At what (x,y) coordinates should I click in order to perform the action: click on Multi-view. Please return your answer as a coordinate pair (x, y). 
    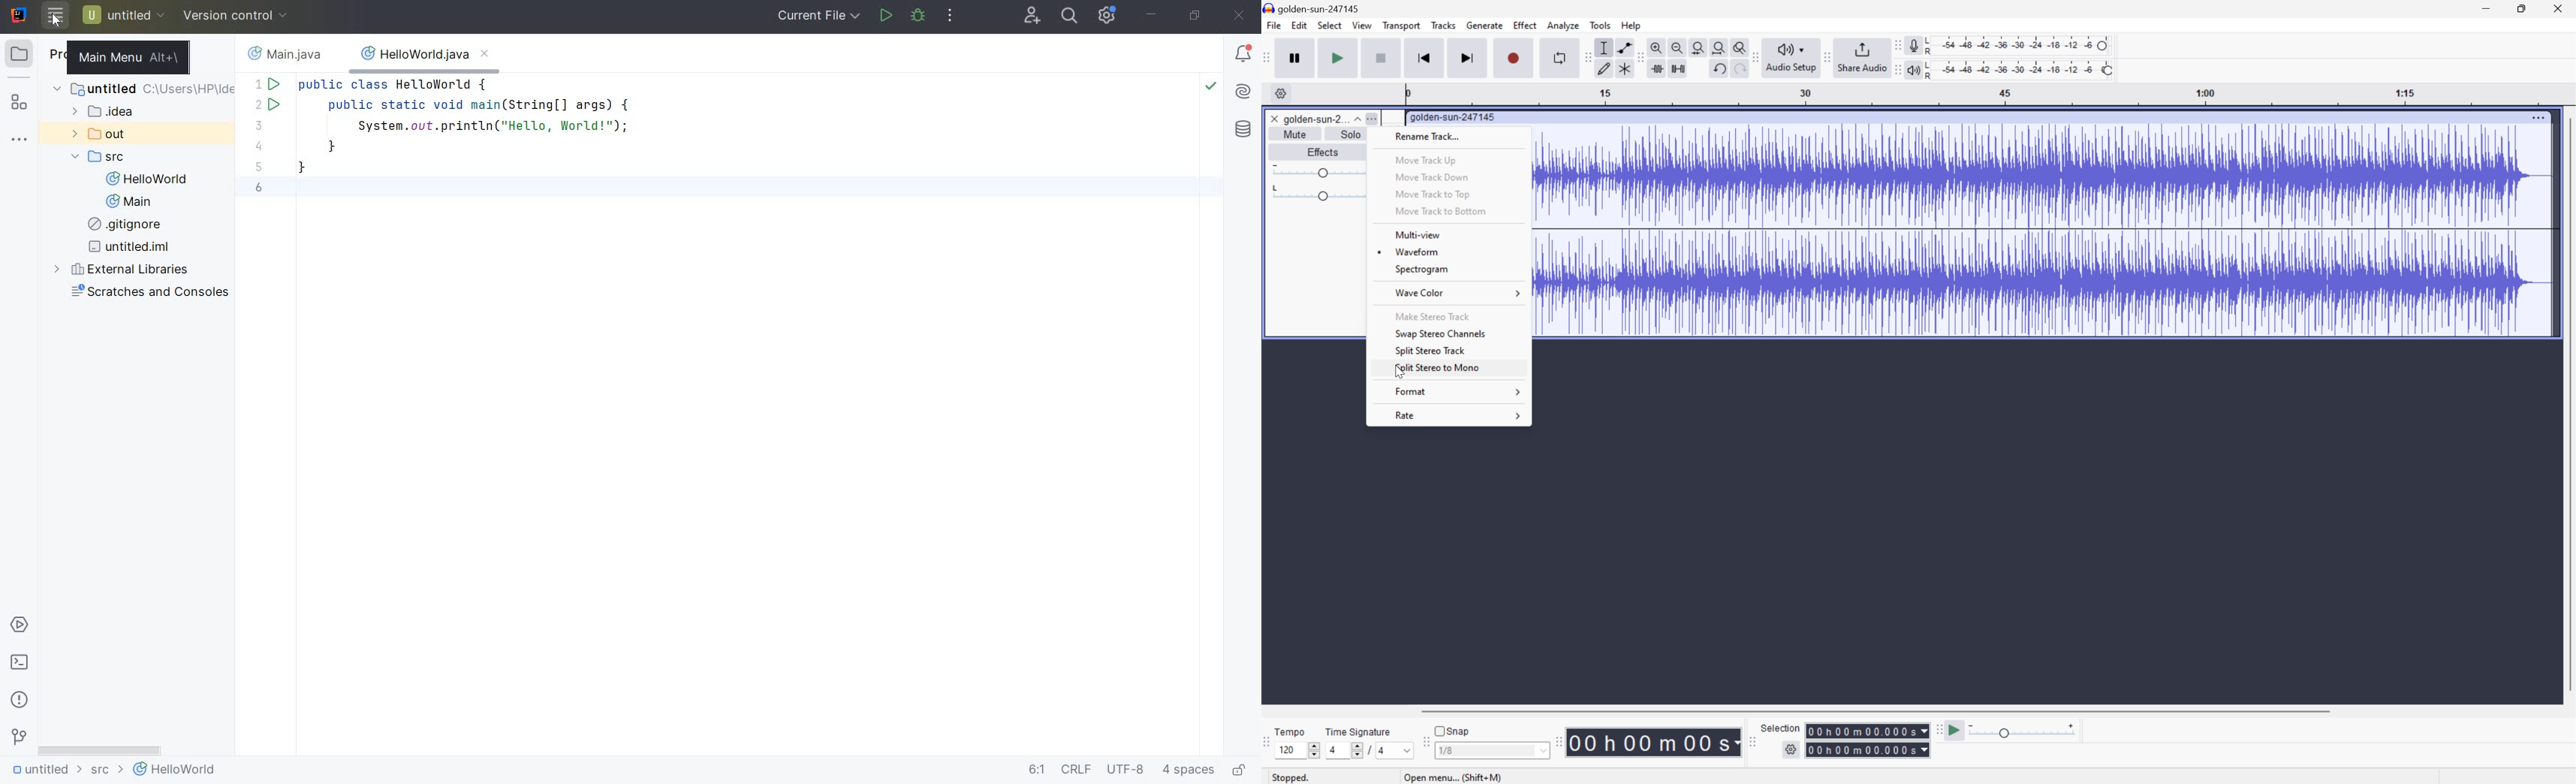
    Looking at the image, I should click on (1417, 234).